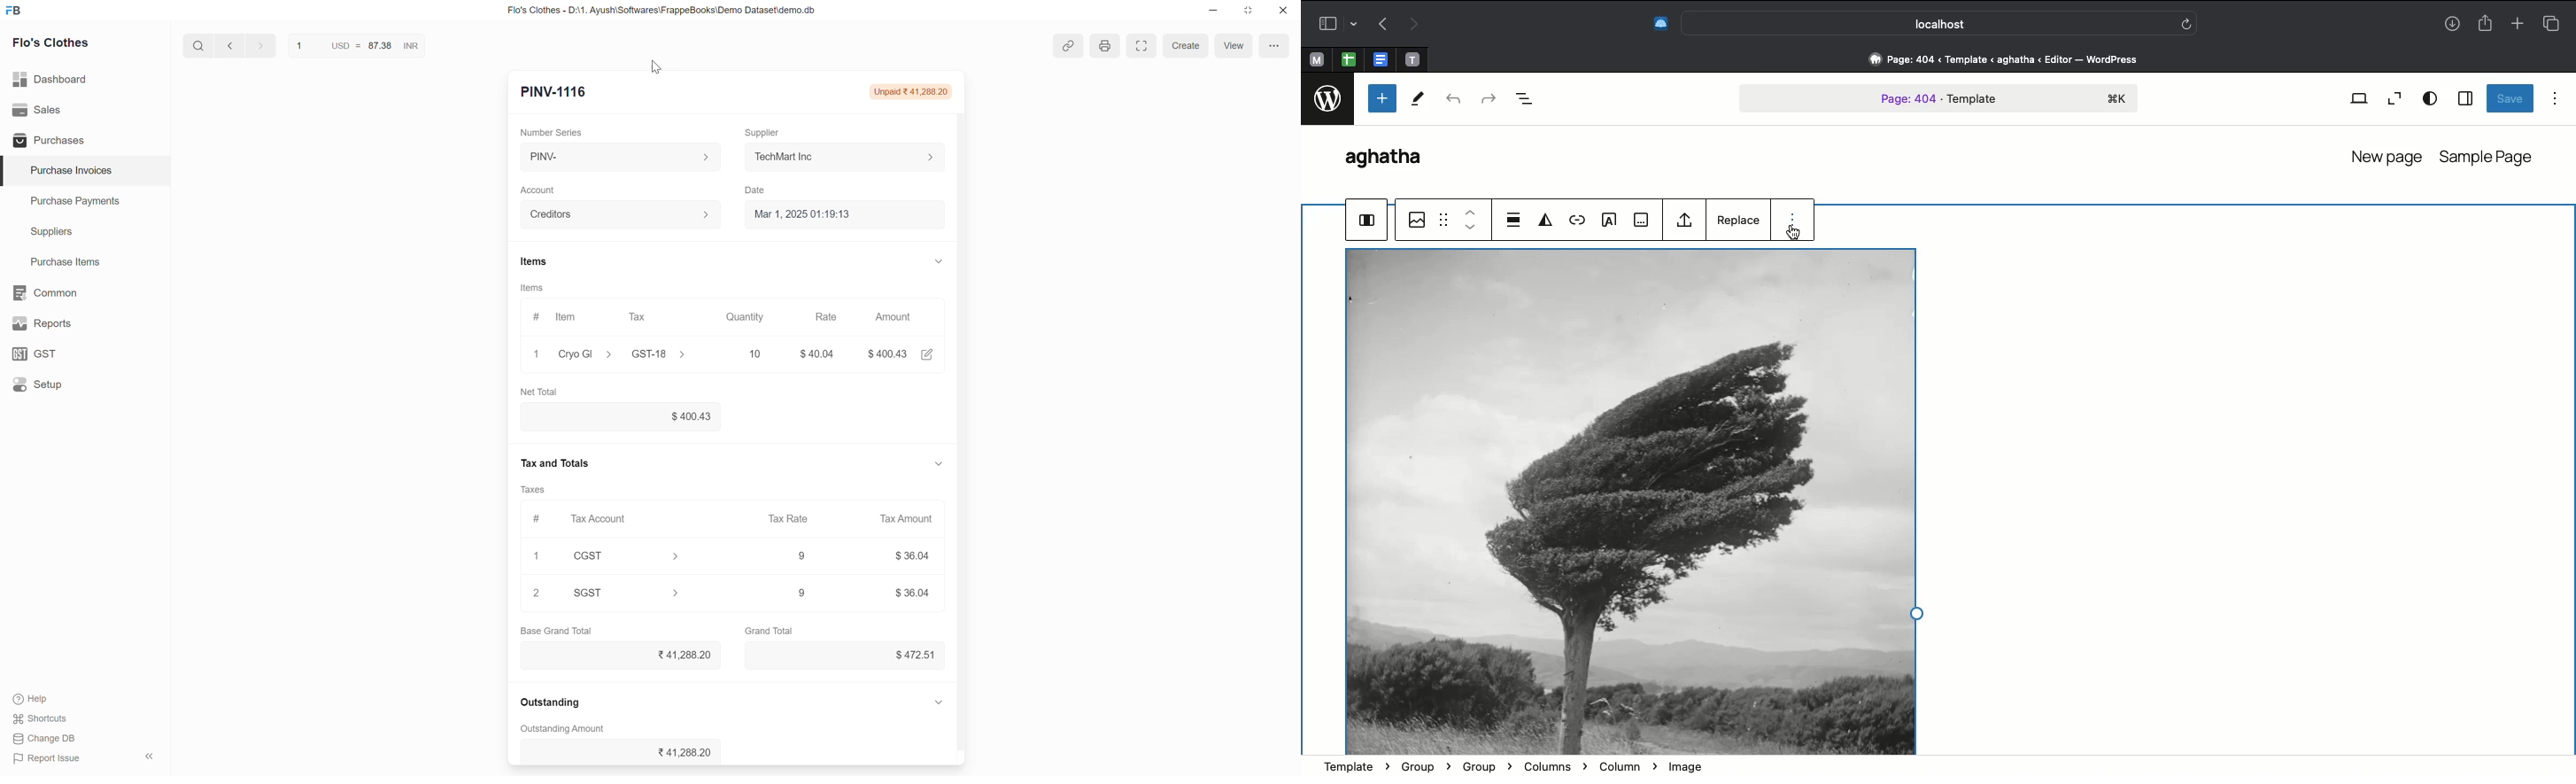 This screenshot has width=2576, height=784. Describe the element at coordinates (1659, 25) in the screenshot. I see `Extensions` at that location.